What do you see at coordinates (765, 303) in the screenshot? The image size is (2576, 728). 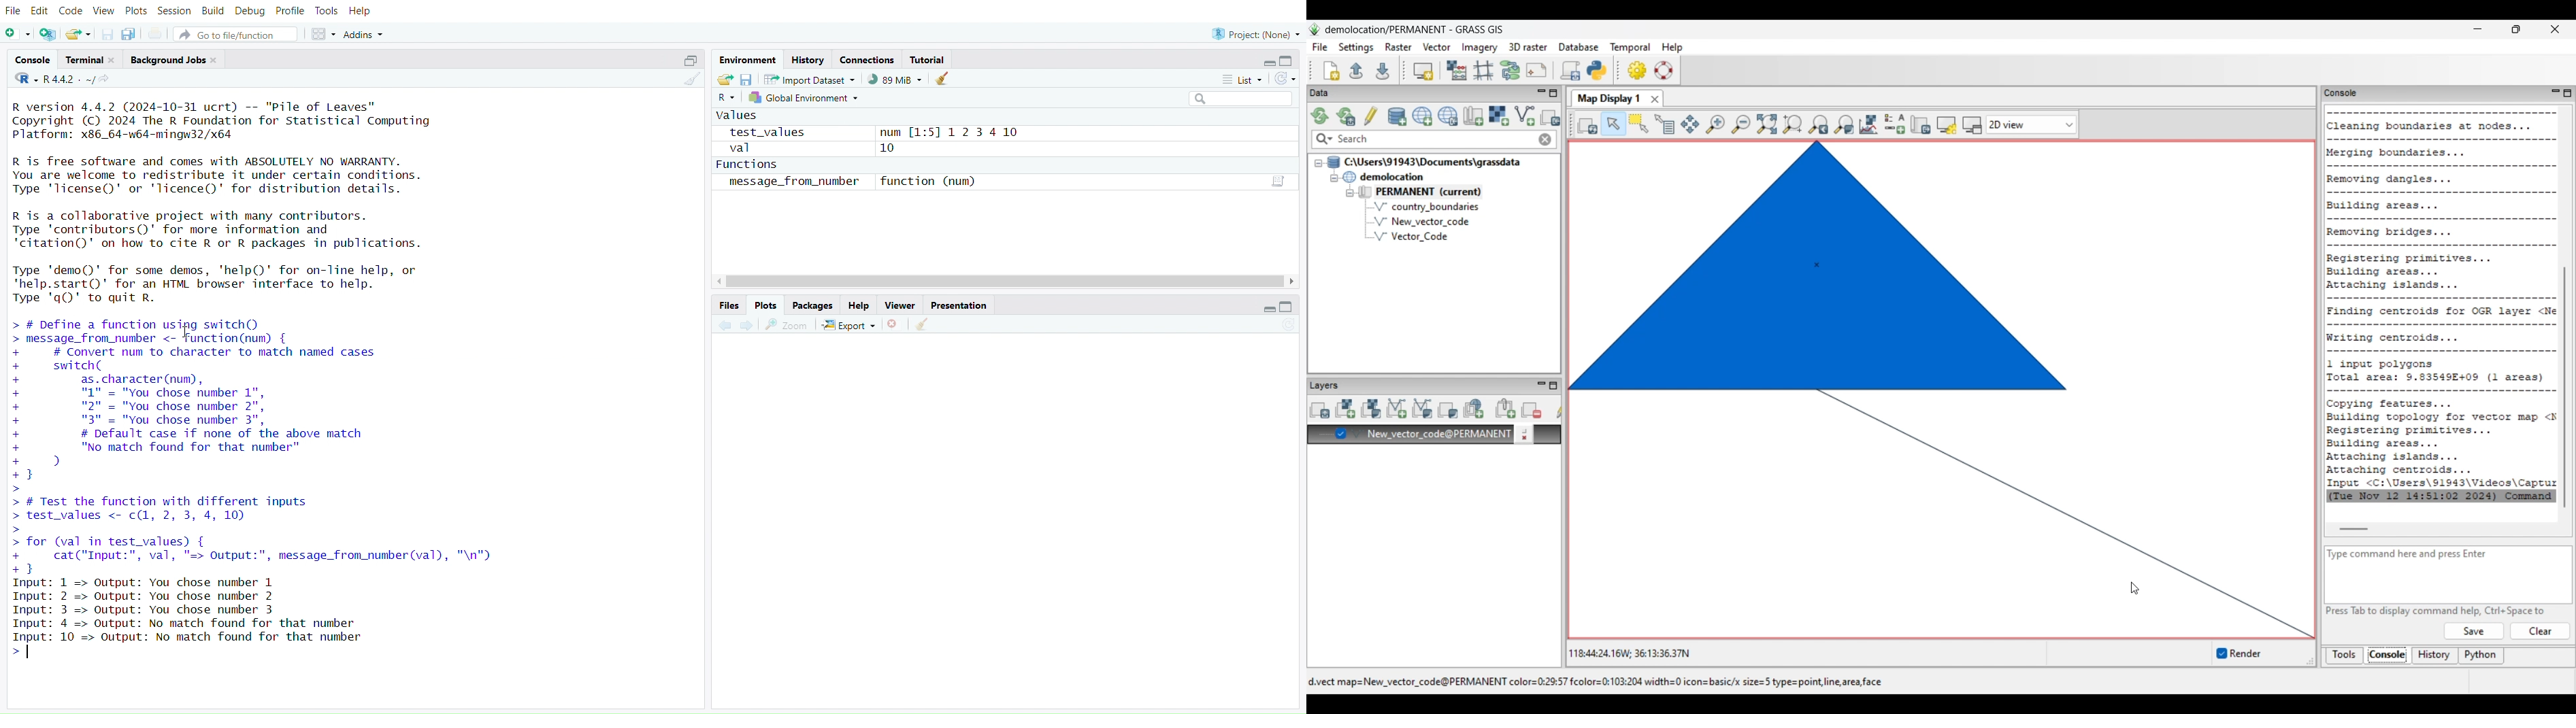 I see `Plots` at bounding box center [765, 303].